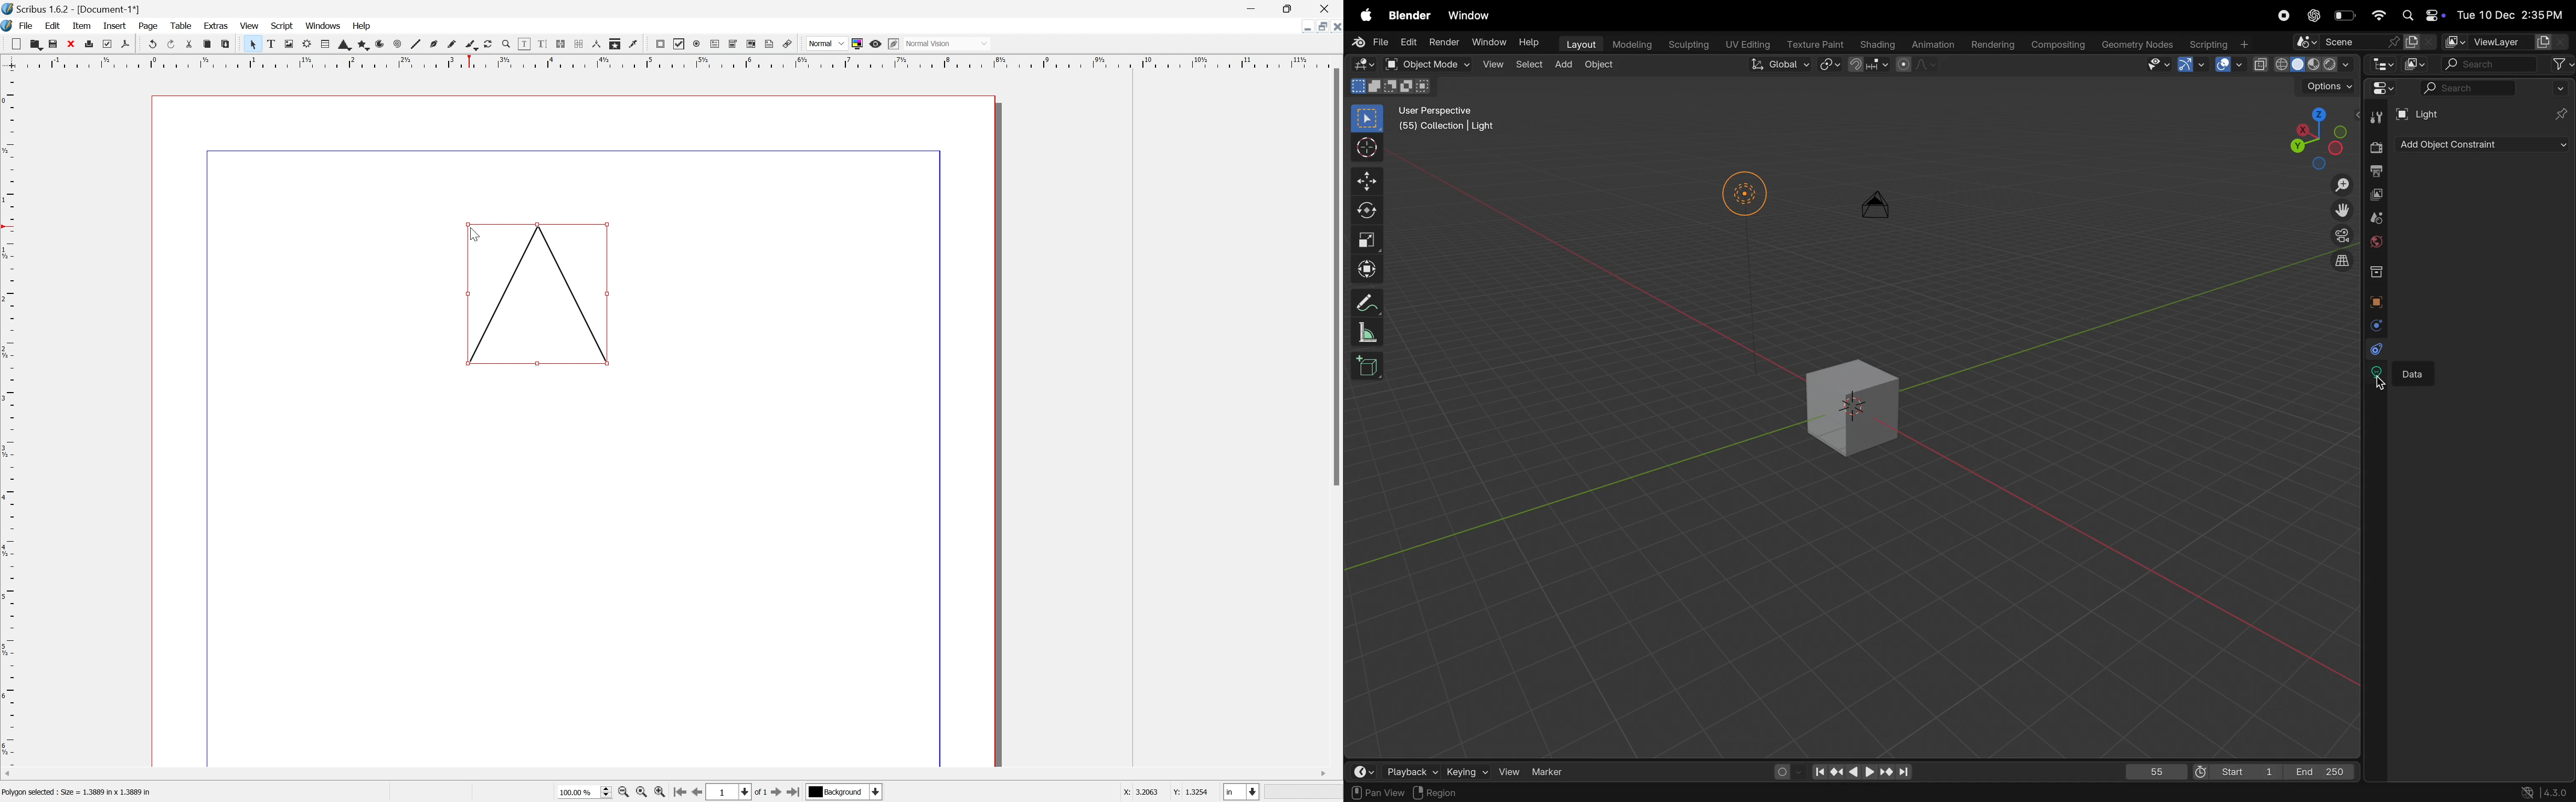  Describe the element at coordinates (616, 45) in the screenshot. I see `Copy item properties` at that location.